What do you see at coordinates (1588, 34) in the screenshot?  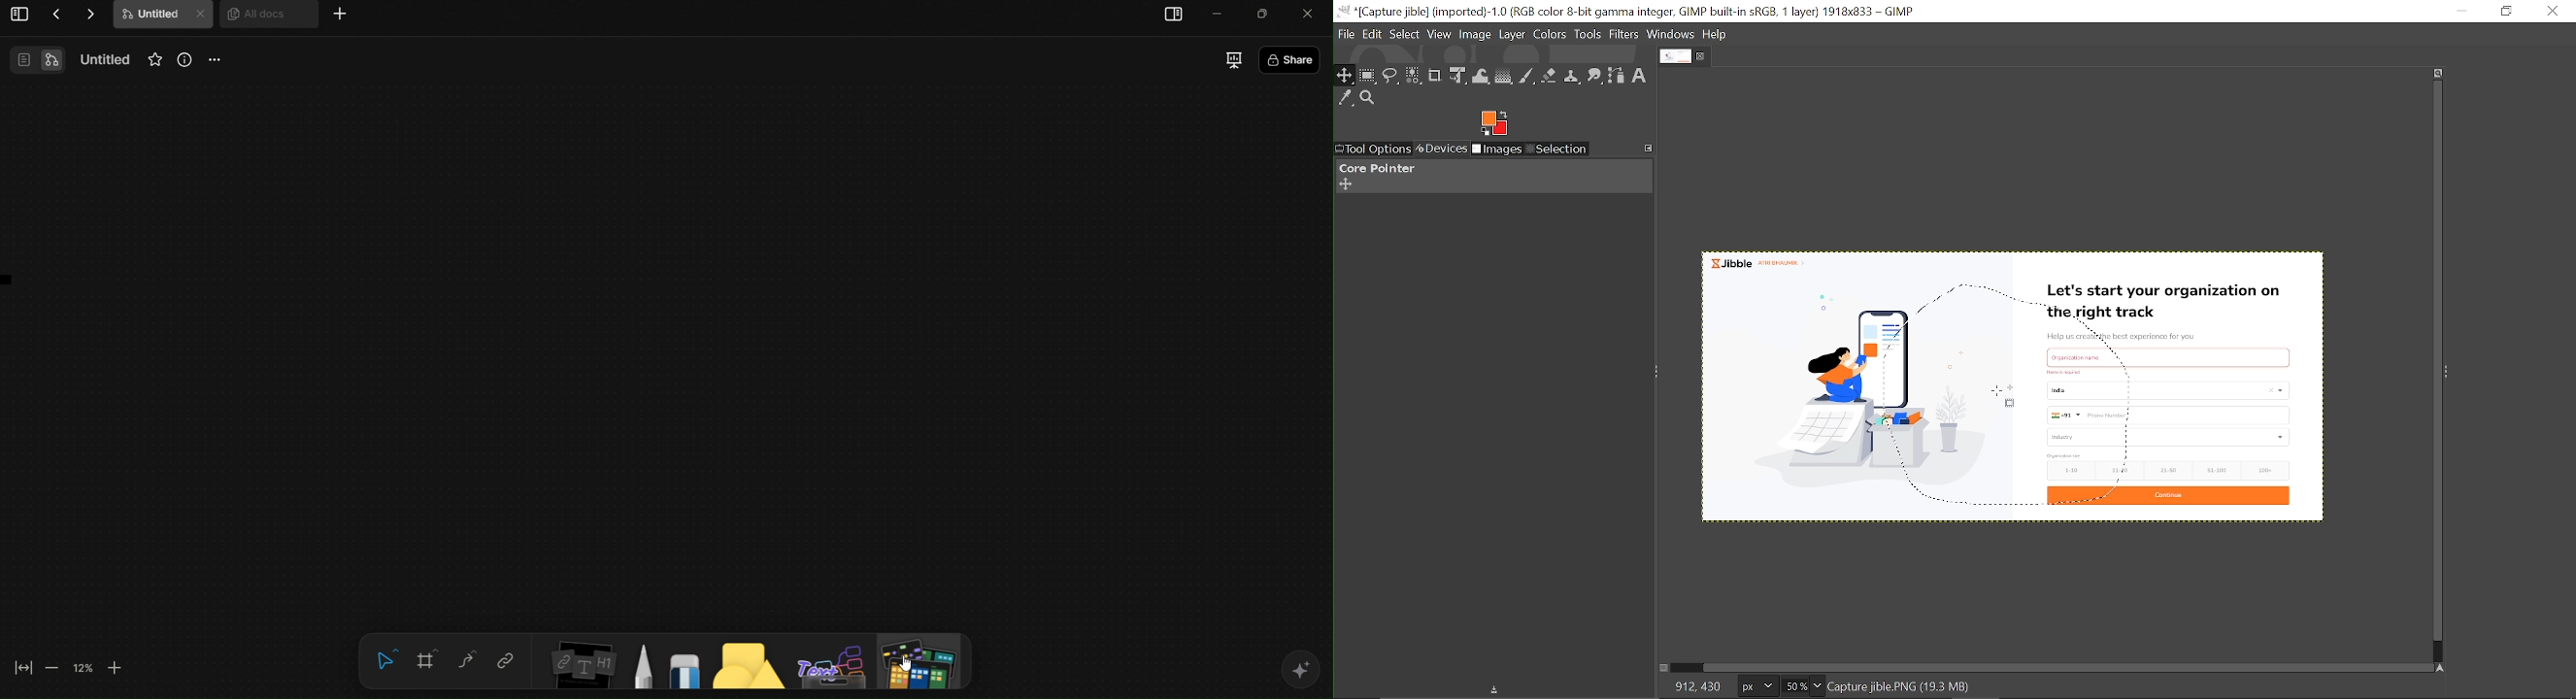 I see `Tools` at bounding box center [1588, 34].